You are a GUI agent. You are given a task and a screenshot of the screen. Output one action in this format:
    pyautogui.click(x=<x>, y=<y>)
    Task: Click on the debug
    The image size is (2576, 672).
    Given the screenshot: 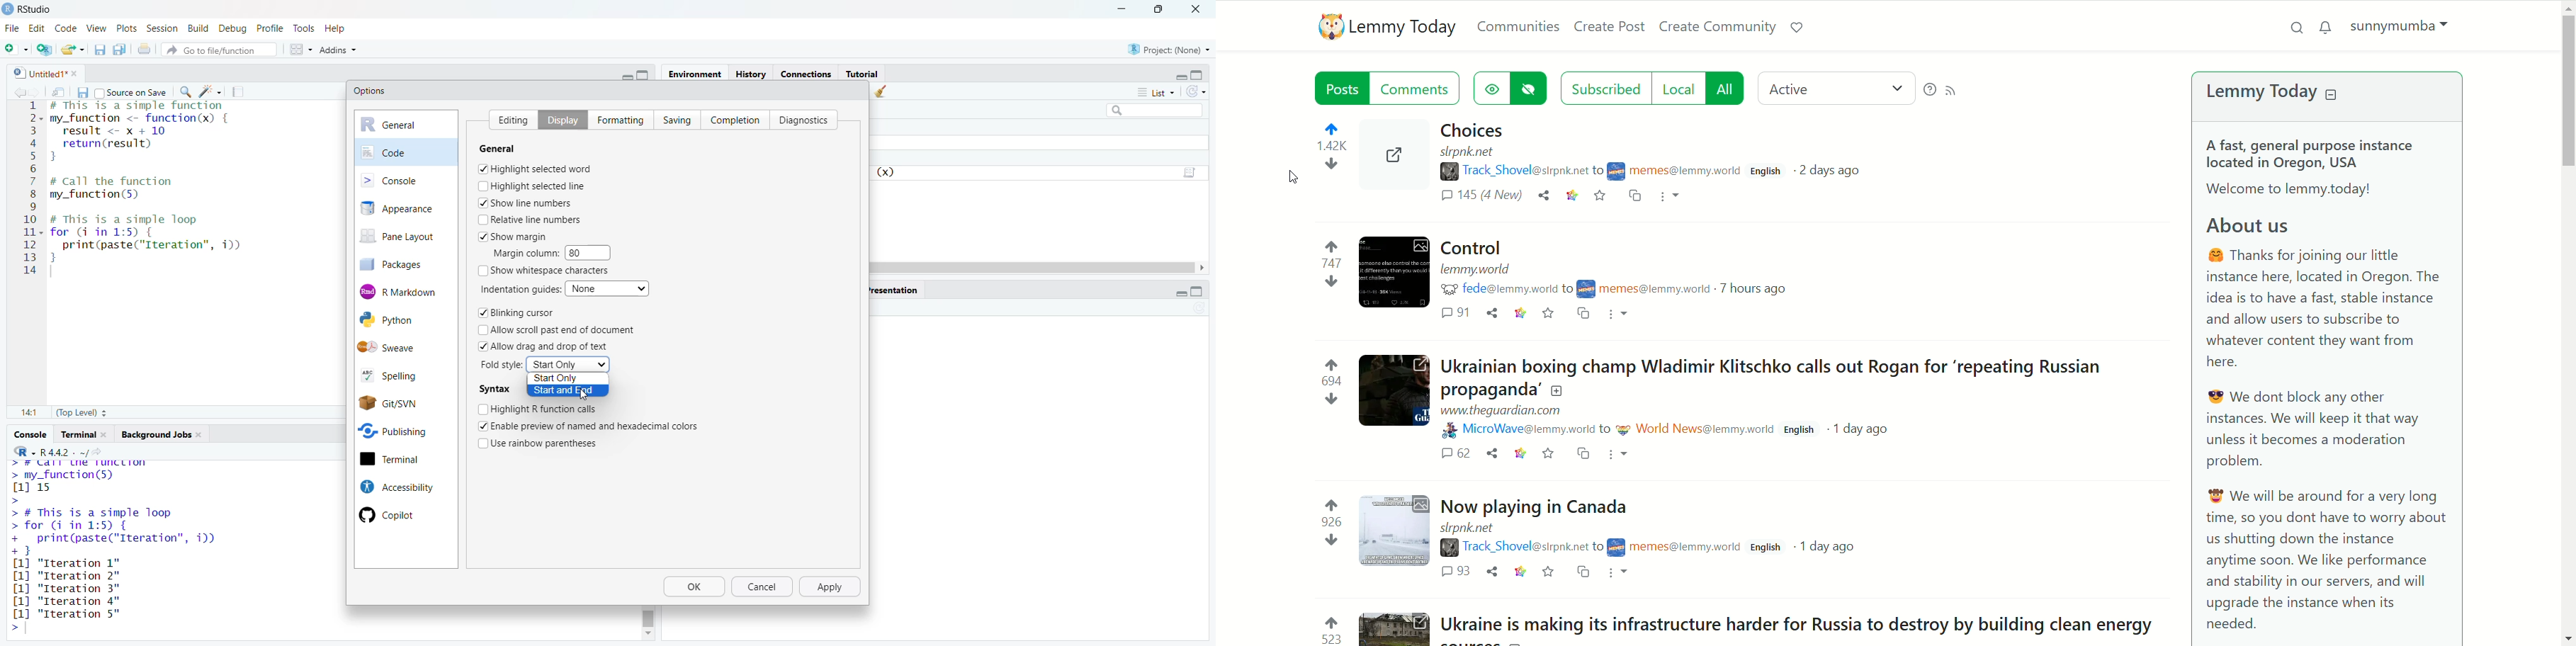 What is the action you would take?
    pyautogui.click(x=233, y=27)
    